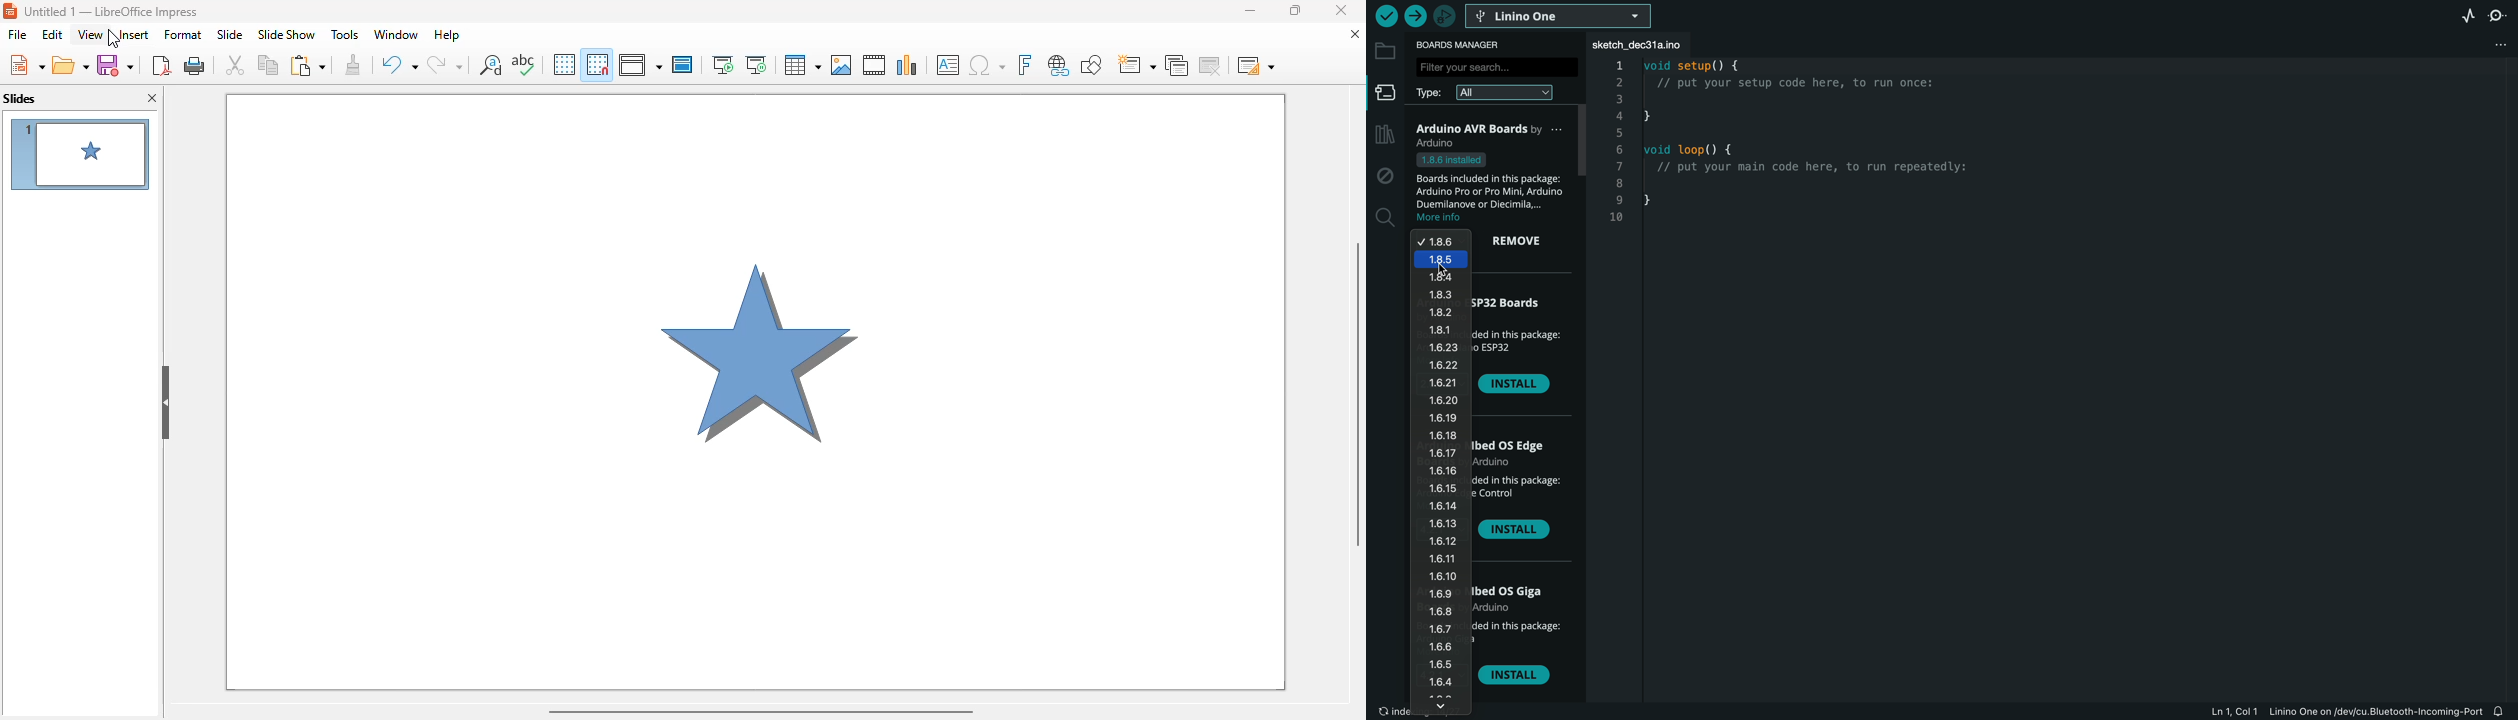 This screenshot has width=2520, height=728. I want to click on clone formatting, so click(354, 64).